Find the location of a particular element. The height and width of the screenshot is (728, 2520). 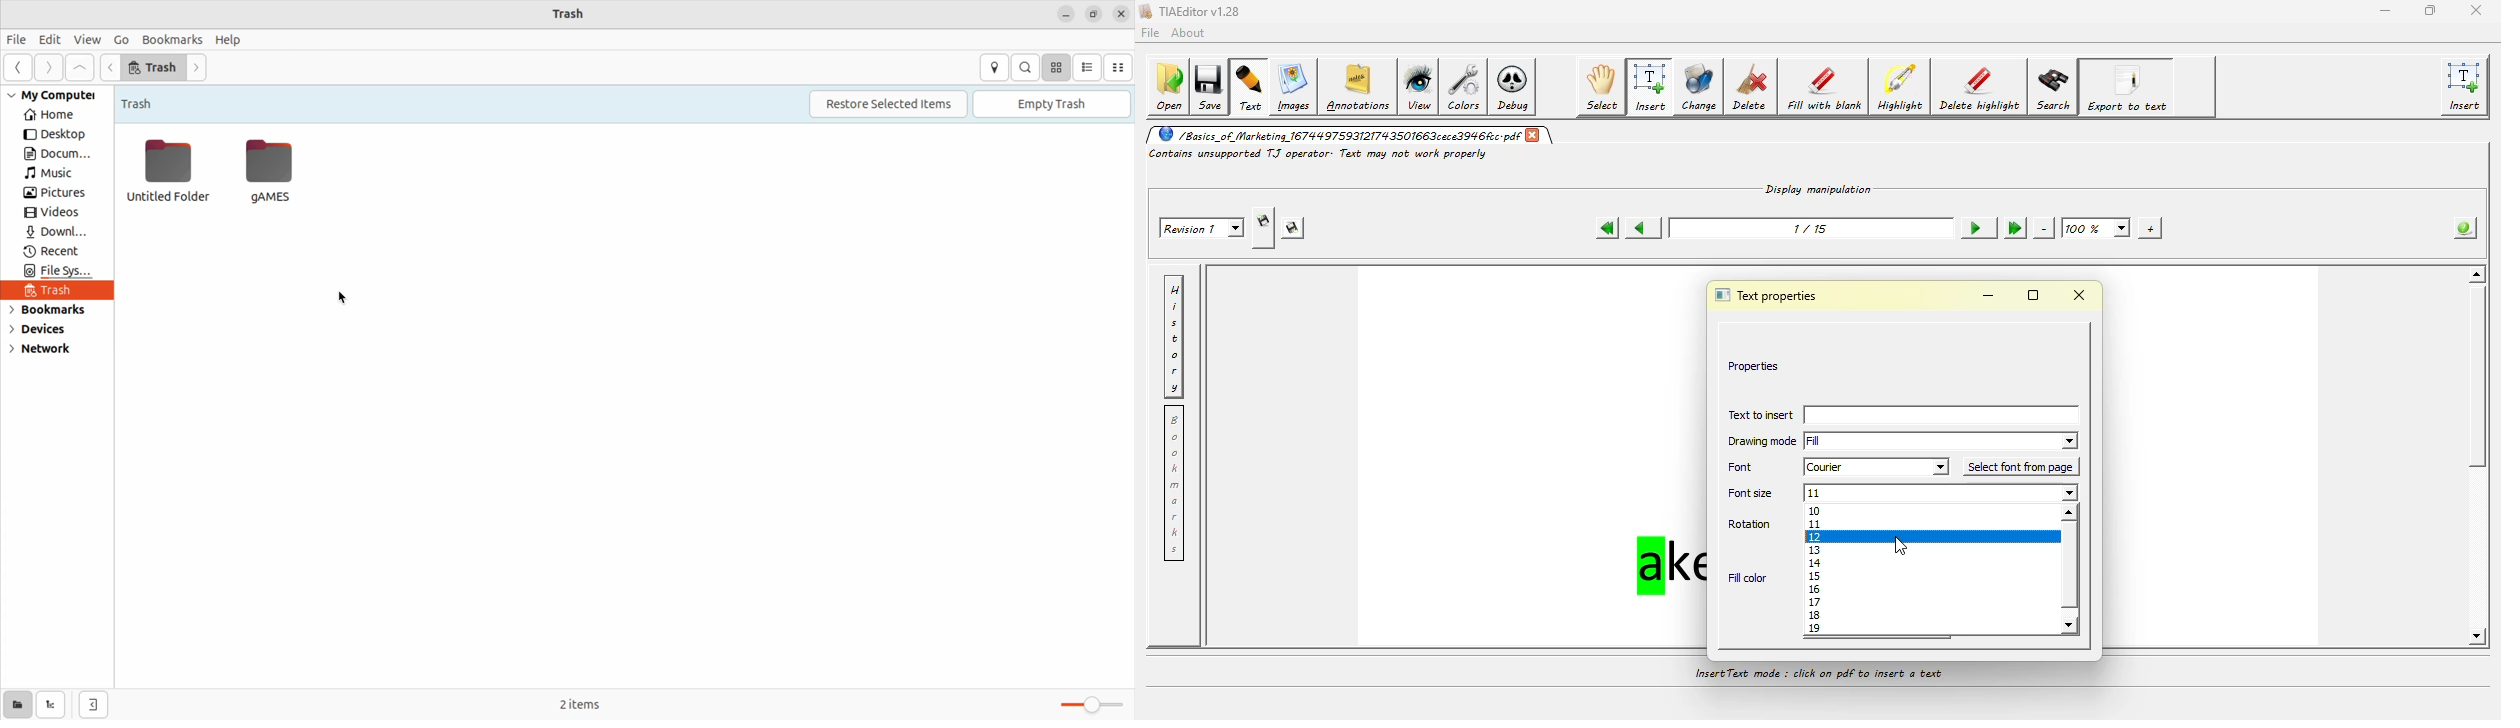

Trash is located at coordinates (565, 12).